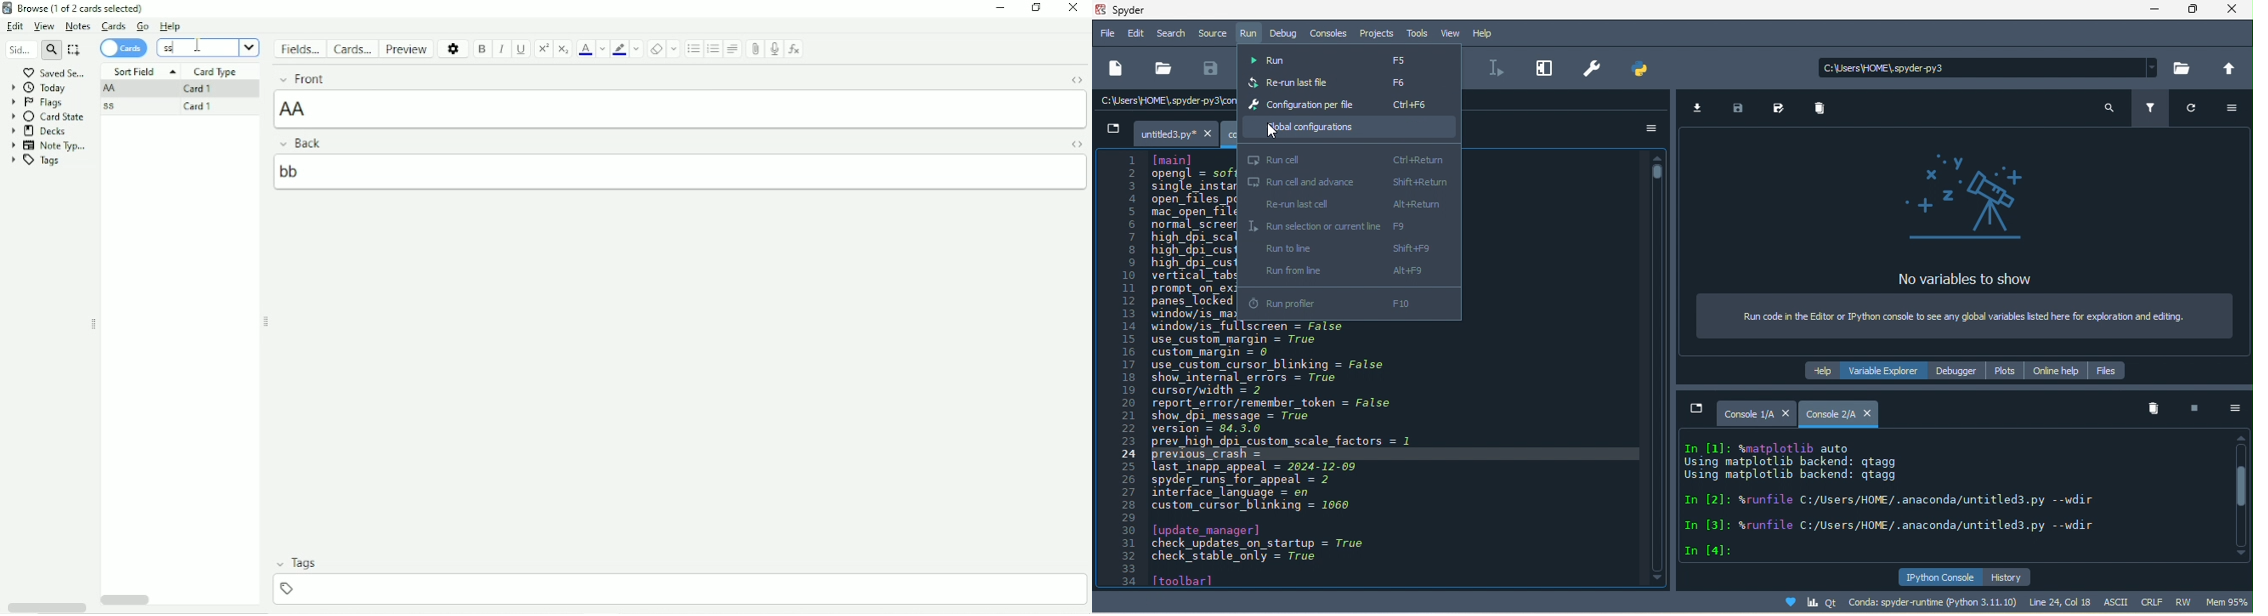 The image size is (2268, 616). I want to click on Fields, so click(302, 49).